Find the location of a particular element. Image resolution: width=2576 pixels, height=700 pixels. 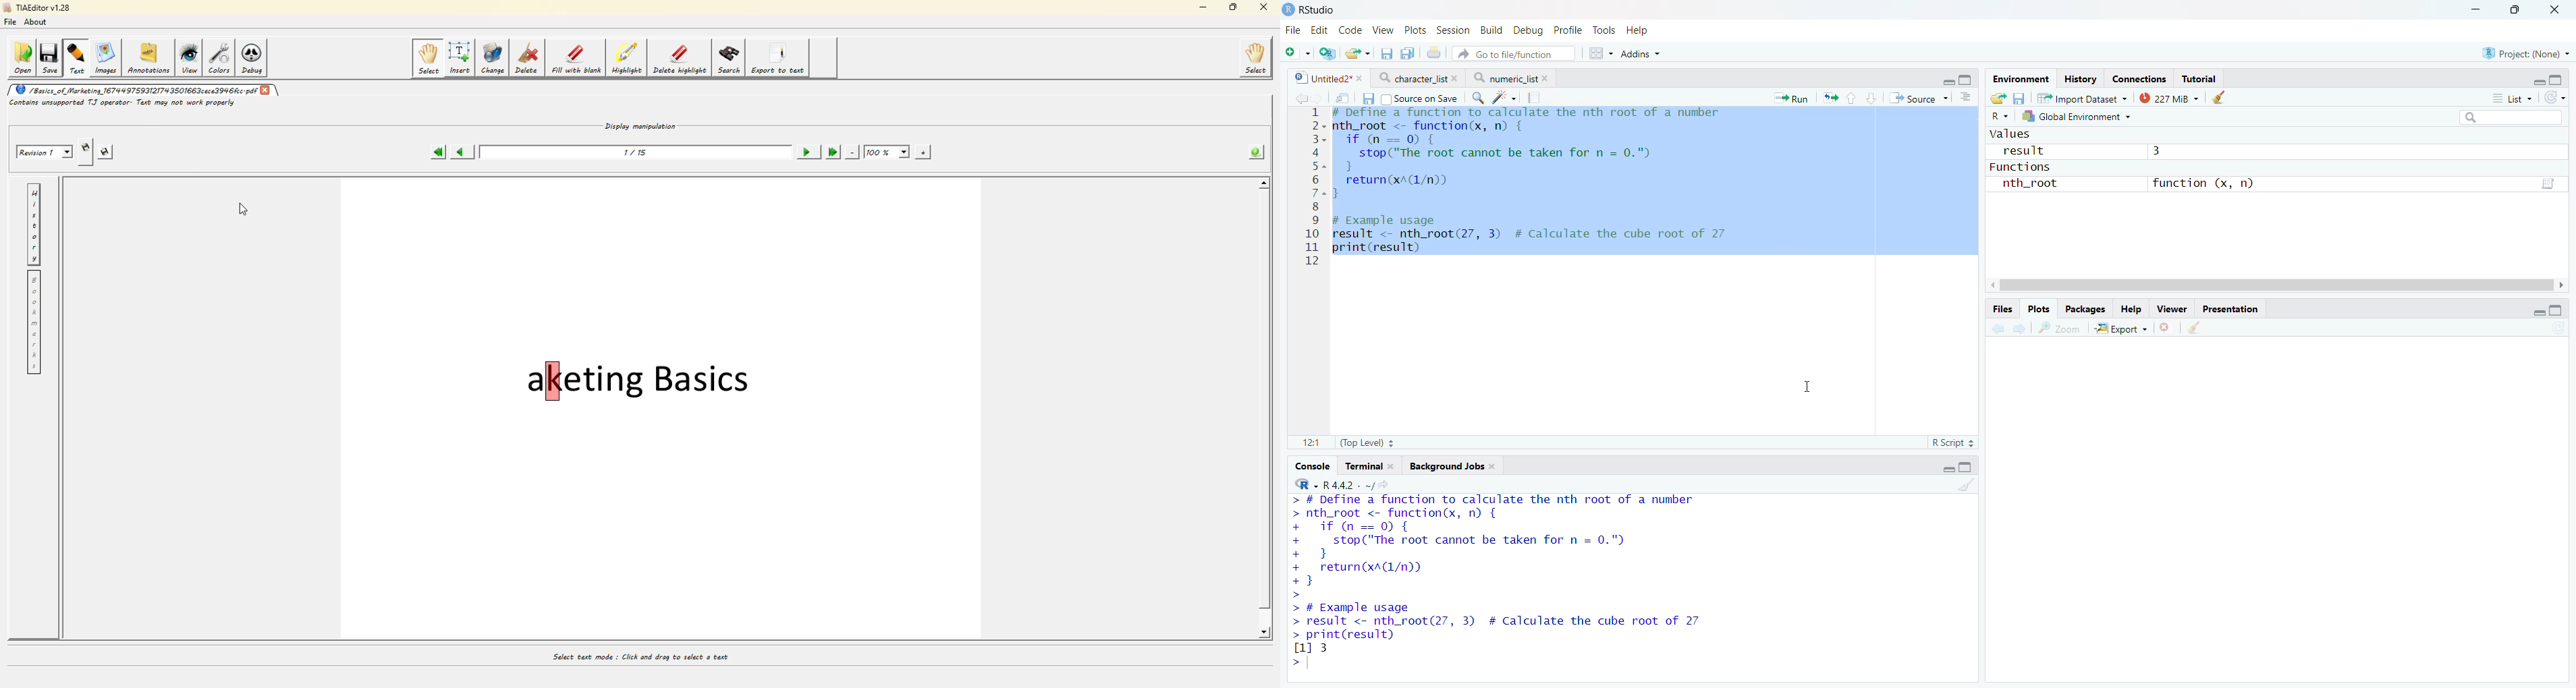

Profile is located at coordinates (1567, 30).